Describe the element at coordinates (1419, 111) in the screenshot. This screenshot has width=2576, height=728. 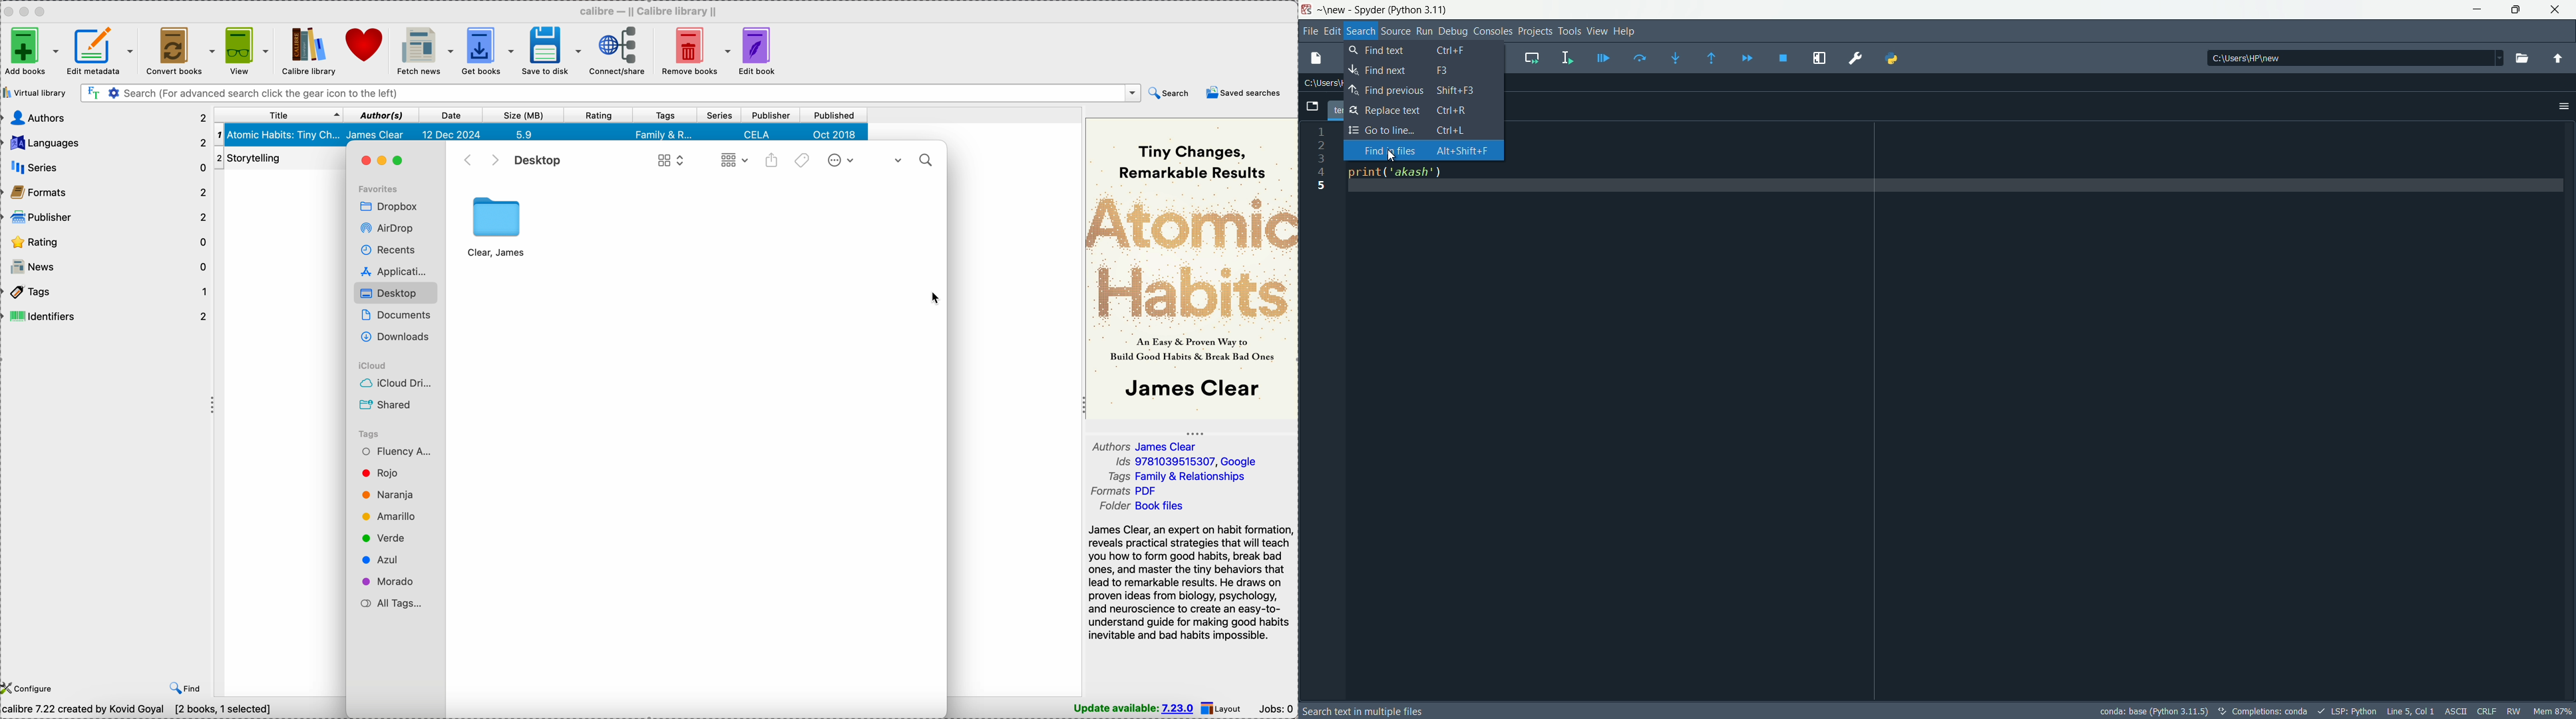
I see `replace text` at that location.